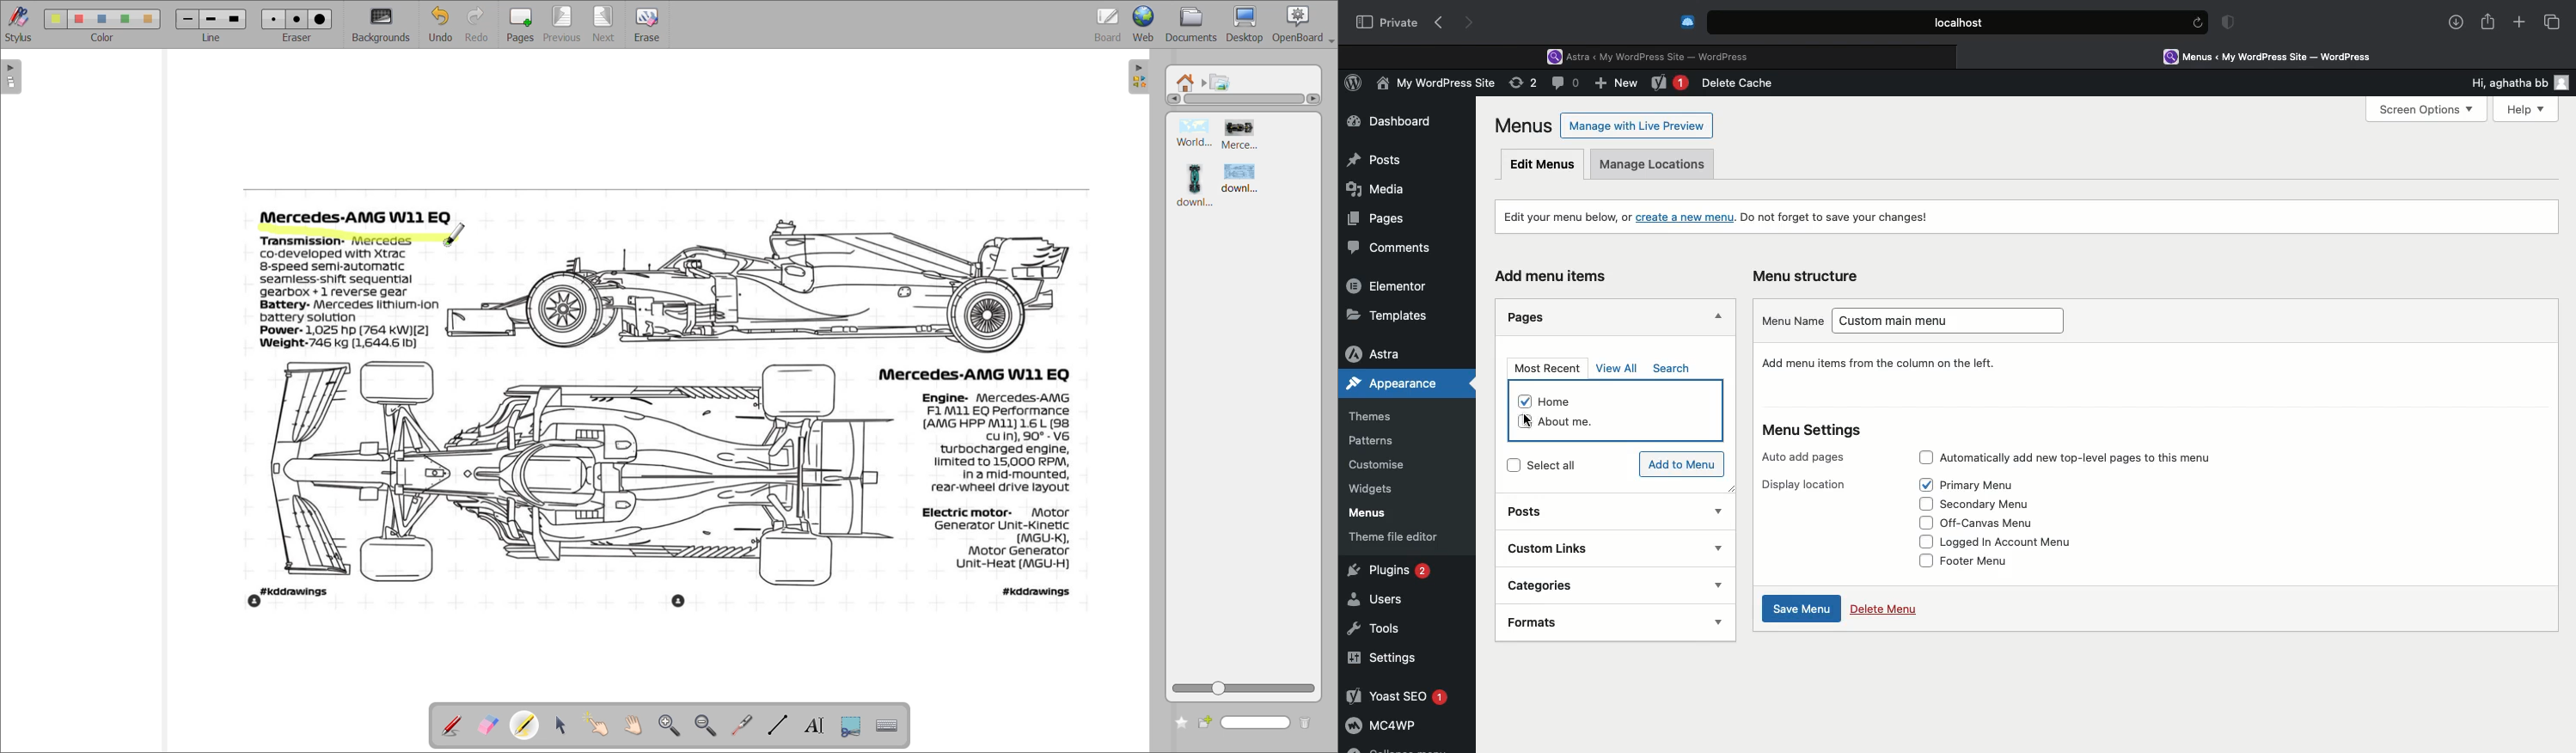 The height and width of the screenshot is (756, 2576). What do you see at coordinates (1798, 609) in the screenshot?
I see `Save menu` at bounding box center [1798, 609].